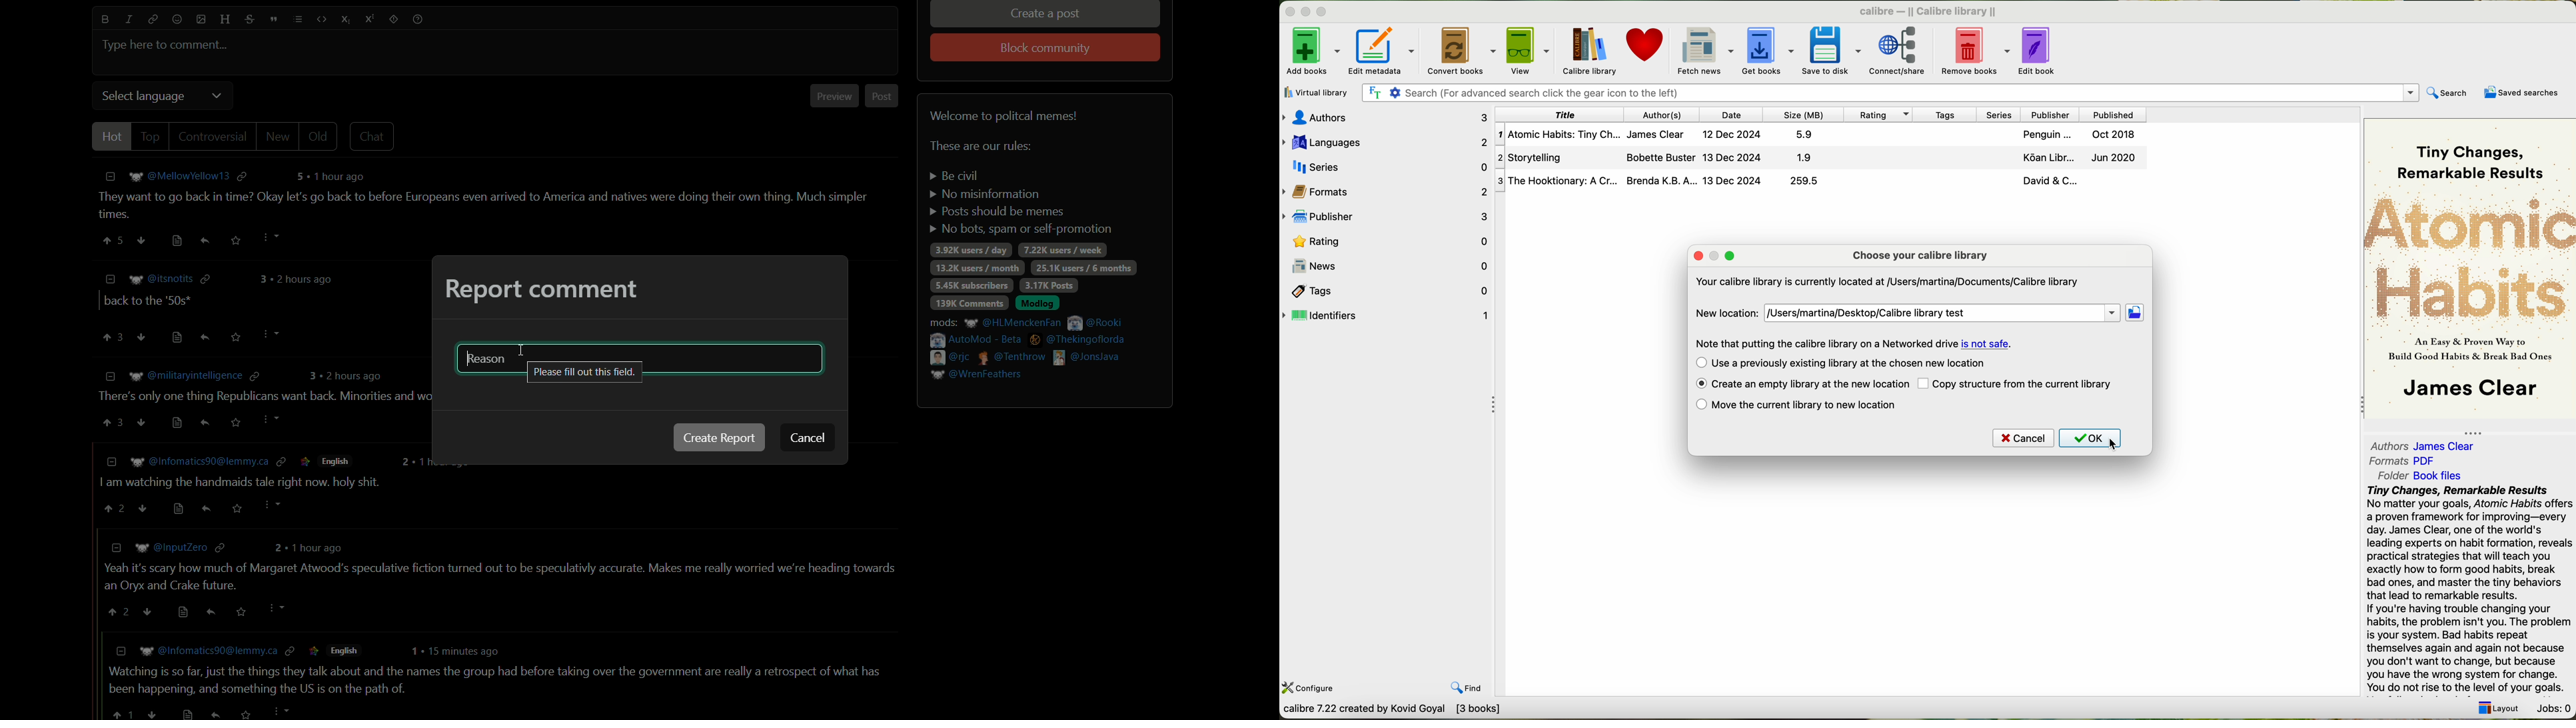  What do you see at coordinates (1428, 711) in the screenshot?
I see `Choose calbre library to work with Calbre Library [3book}` at bounding box center [1428, 711].